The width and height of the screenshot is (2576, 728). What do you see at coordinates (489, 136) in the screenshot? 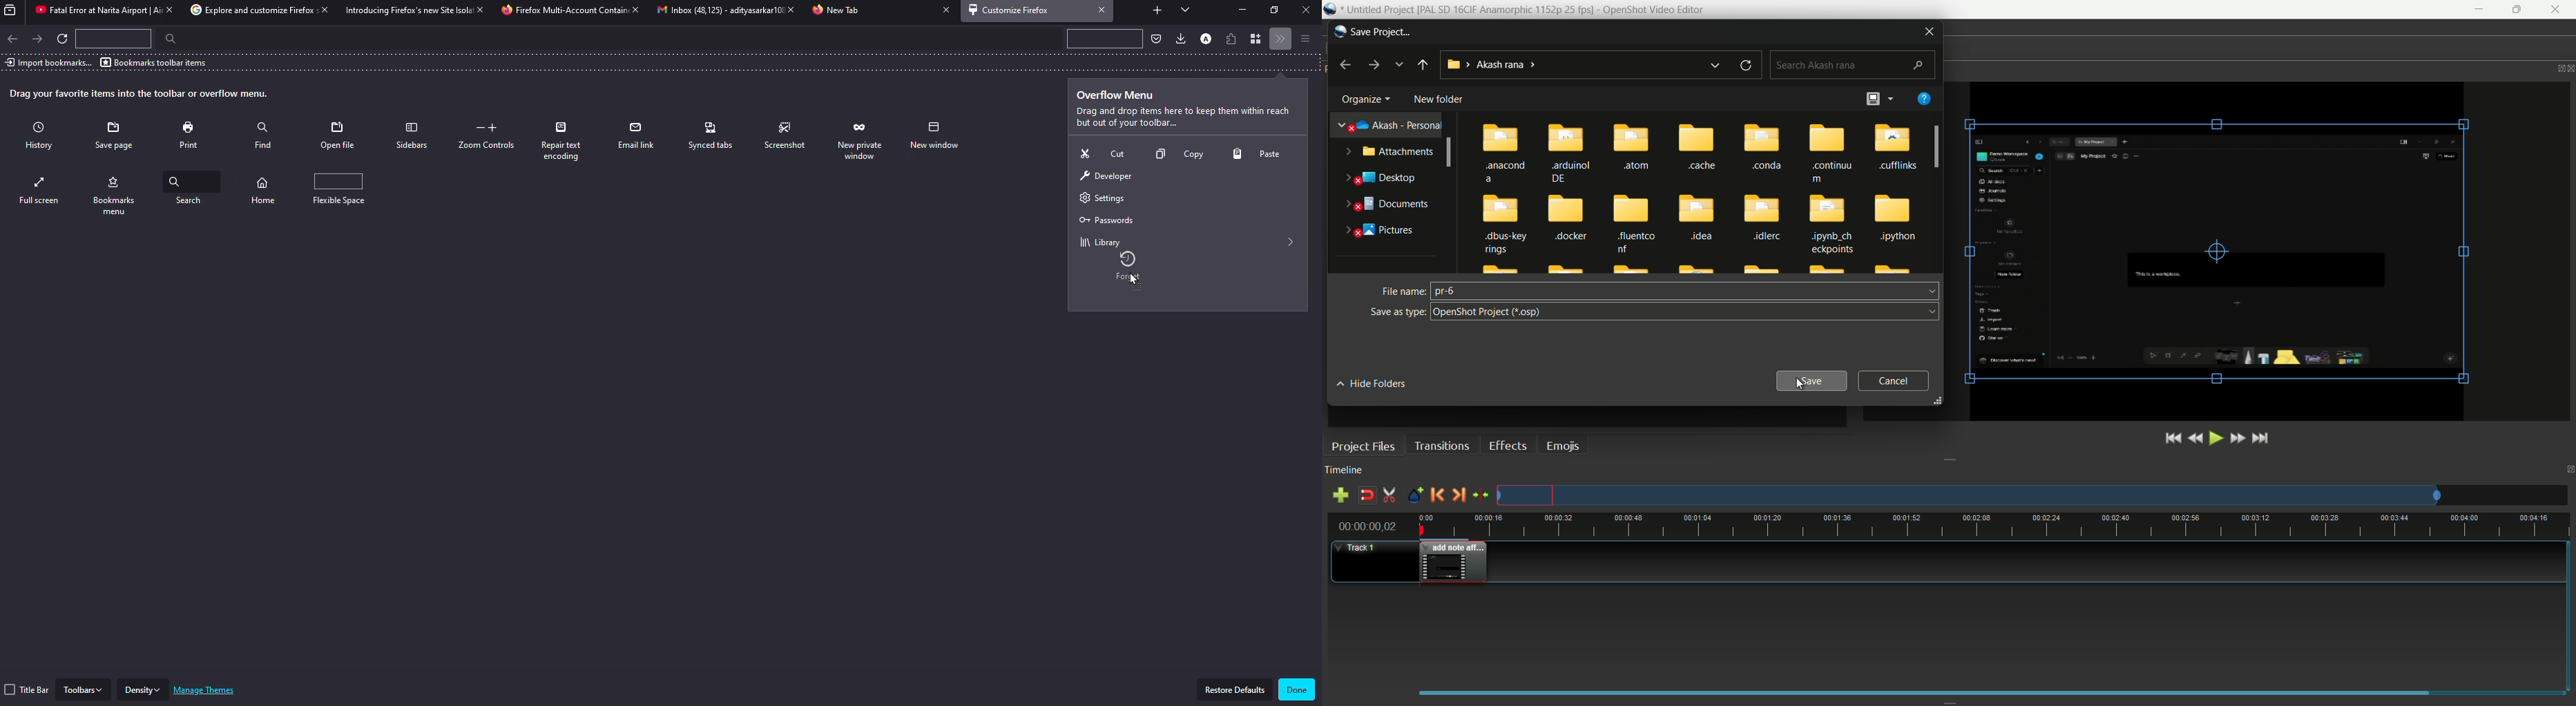
I see `zoom controls` at bounding box center [489, 136].